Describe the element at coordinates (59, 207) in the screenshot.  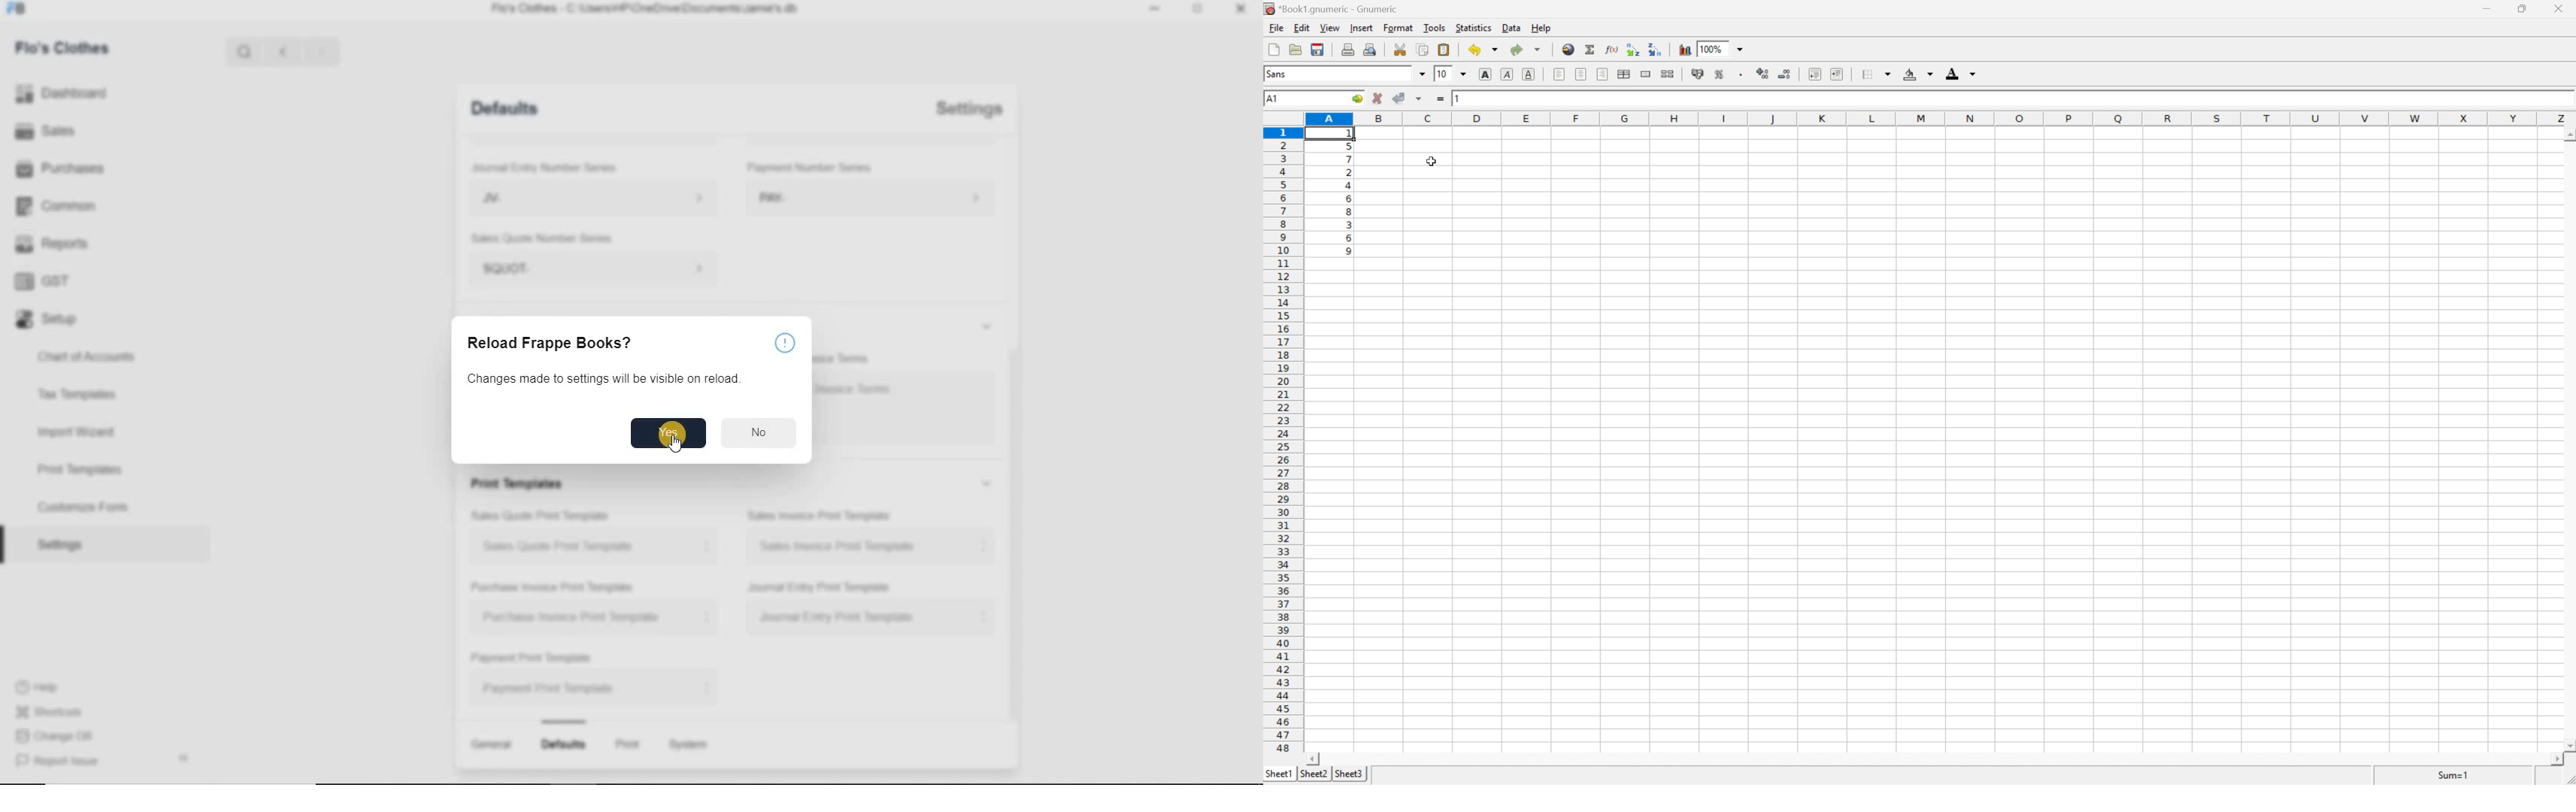
I see `Common` at that location.